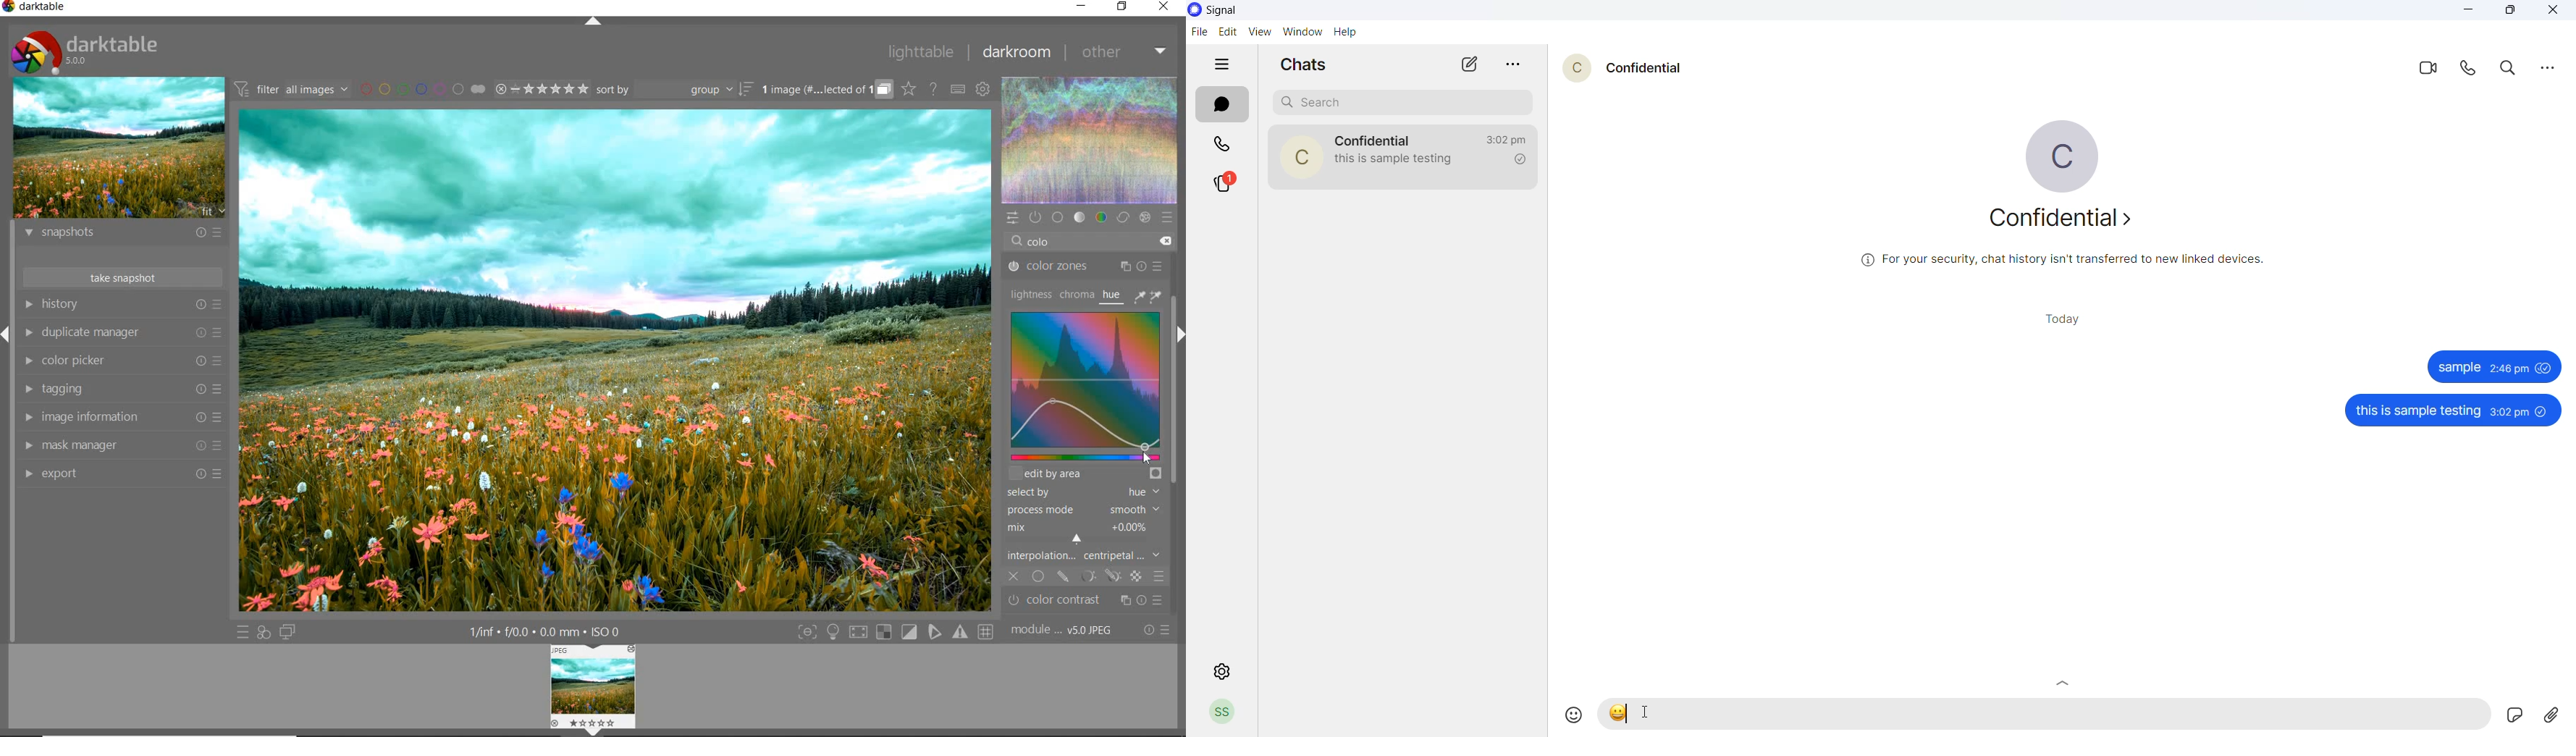 The image size is (2576, 756). Describe the element at coordinates (2068, 157) in the screenshot. I see `profile picture` at that location.